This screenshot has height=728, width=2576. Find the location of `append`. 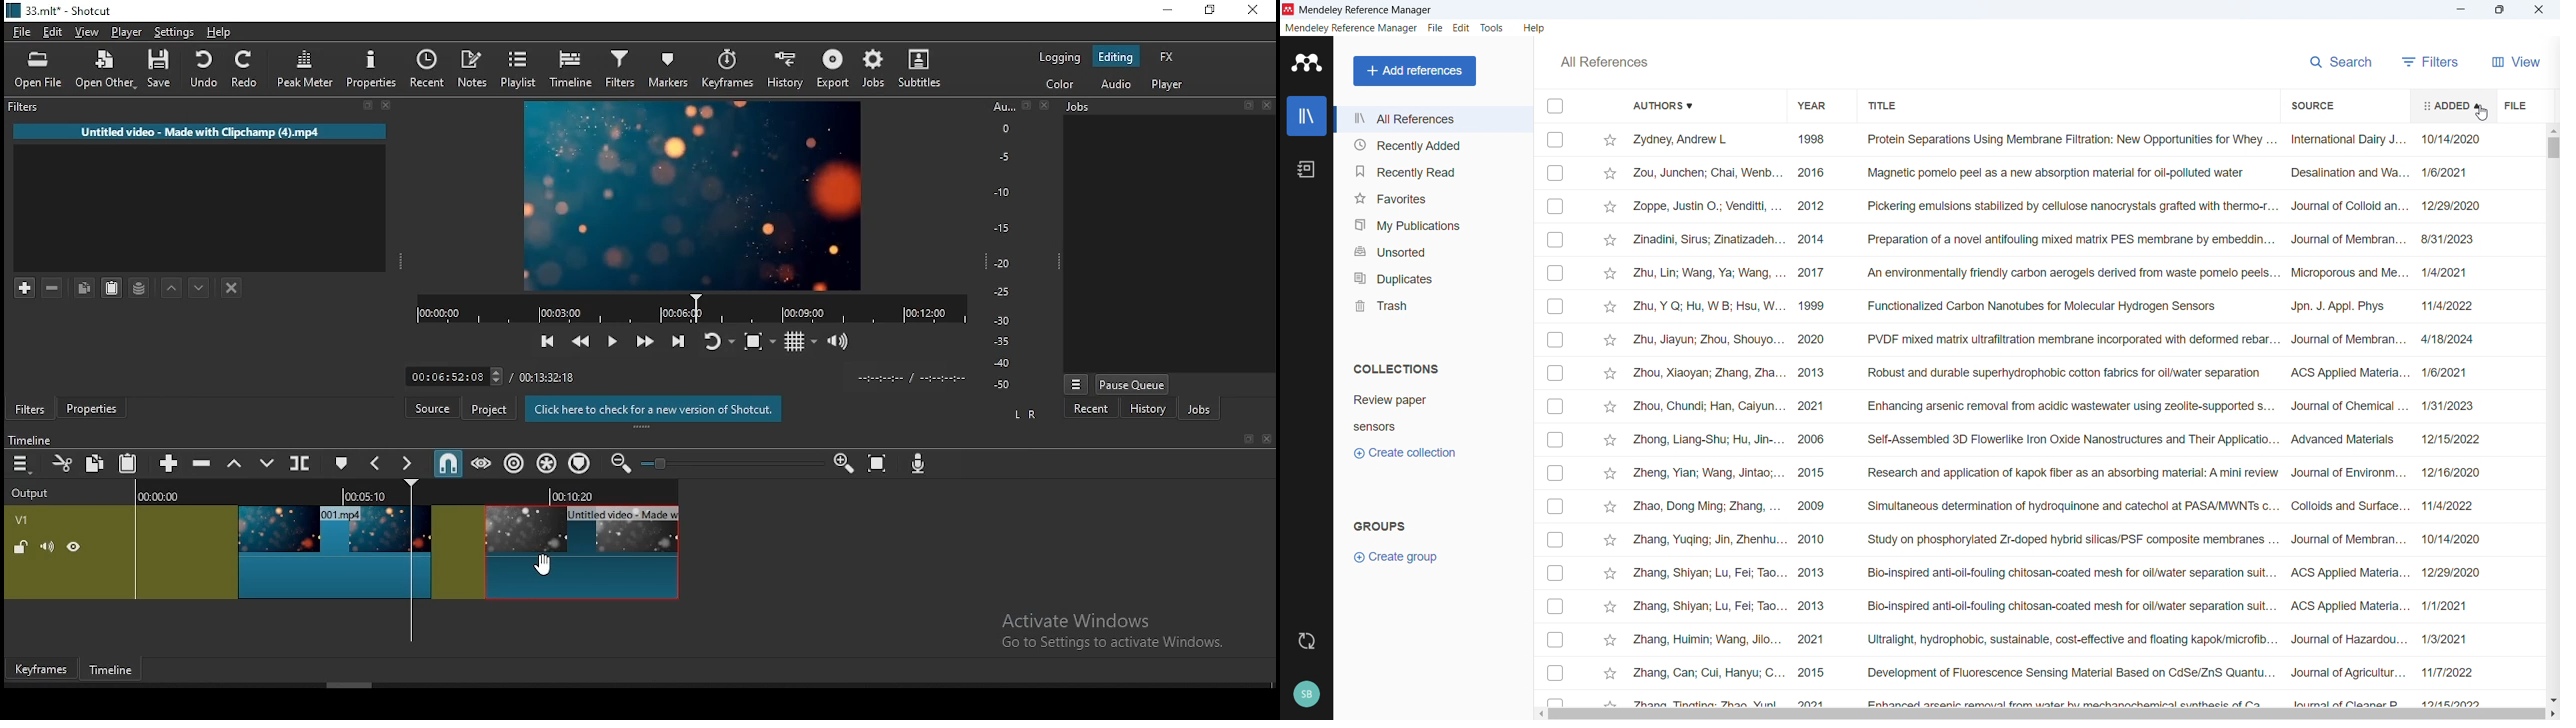

append is located at coordinates (171, 466).